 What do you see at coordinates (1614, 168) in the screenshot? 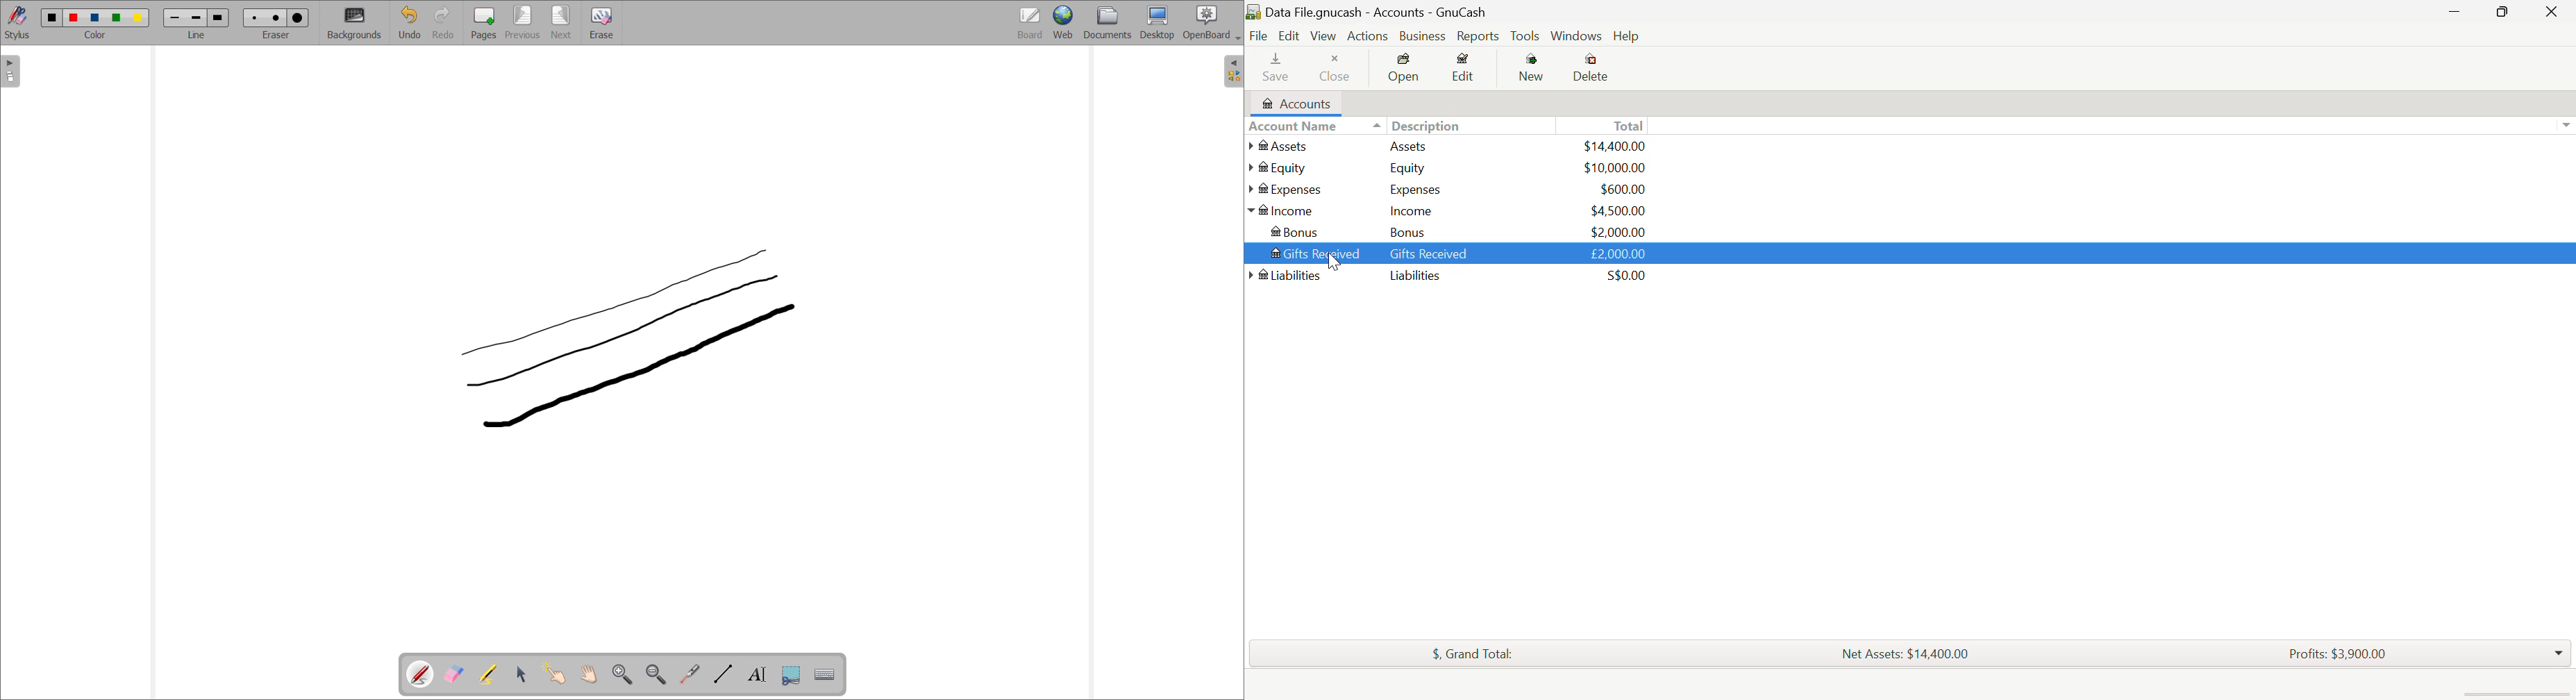
I see `USD` at bounding box center [1614, 168].